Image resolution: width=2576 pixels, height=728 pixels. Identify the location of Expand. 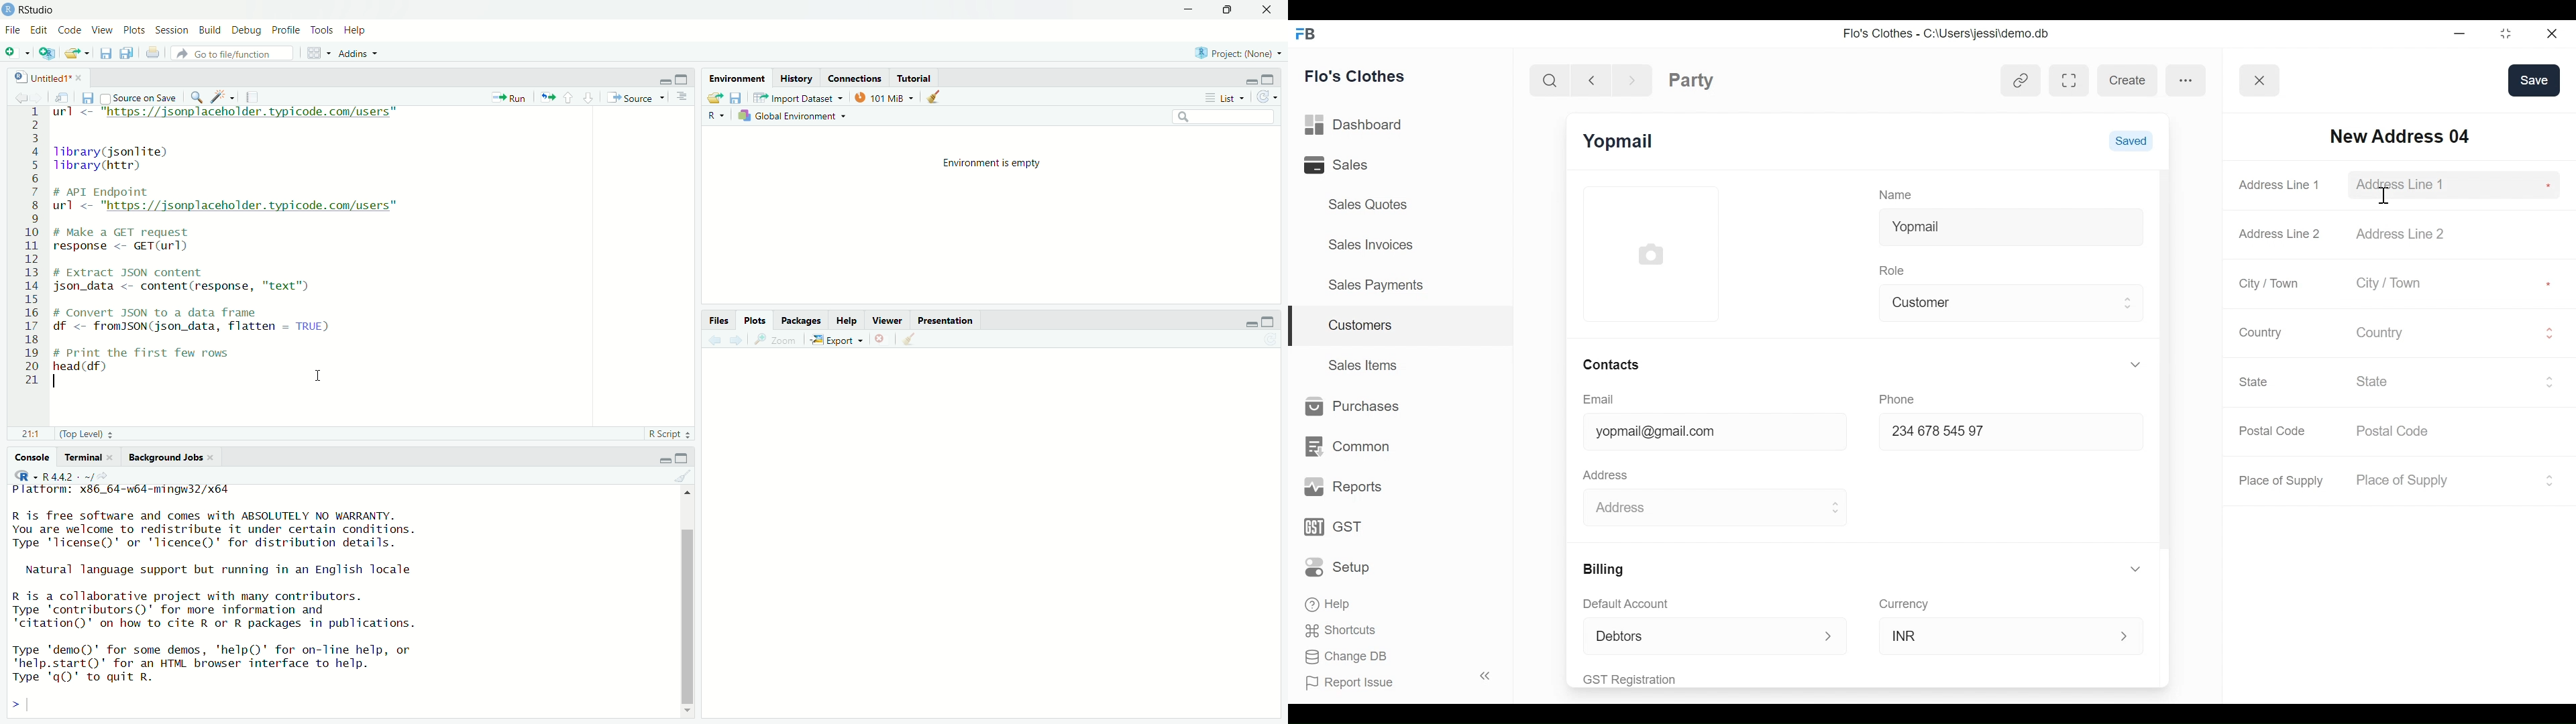
(2549, 381).